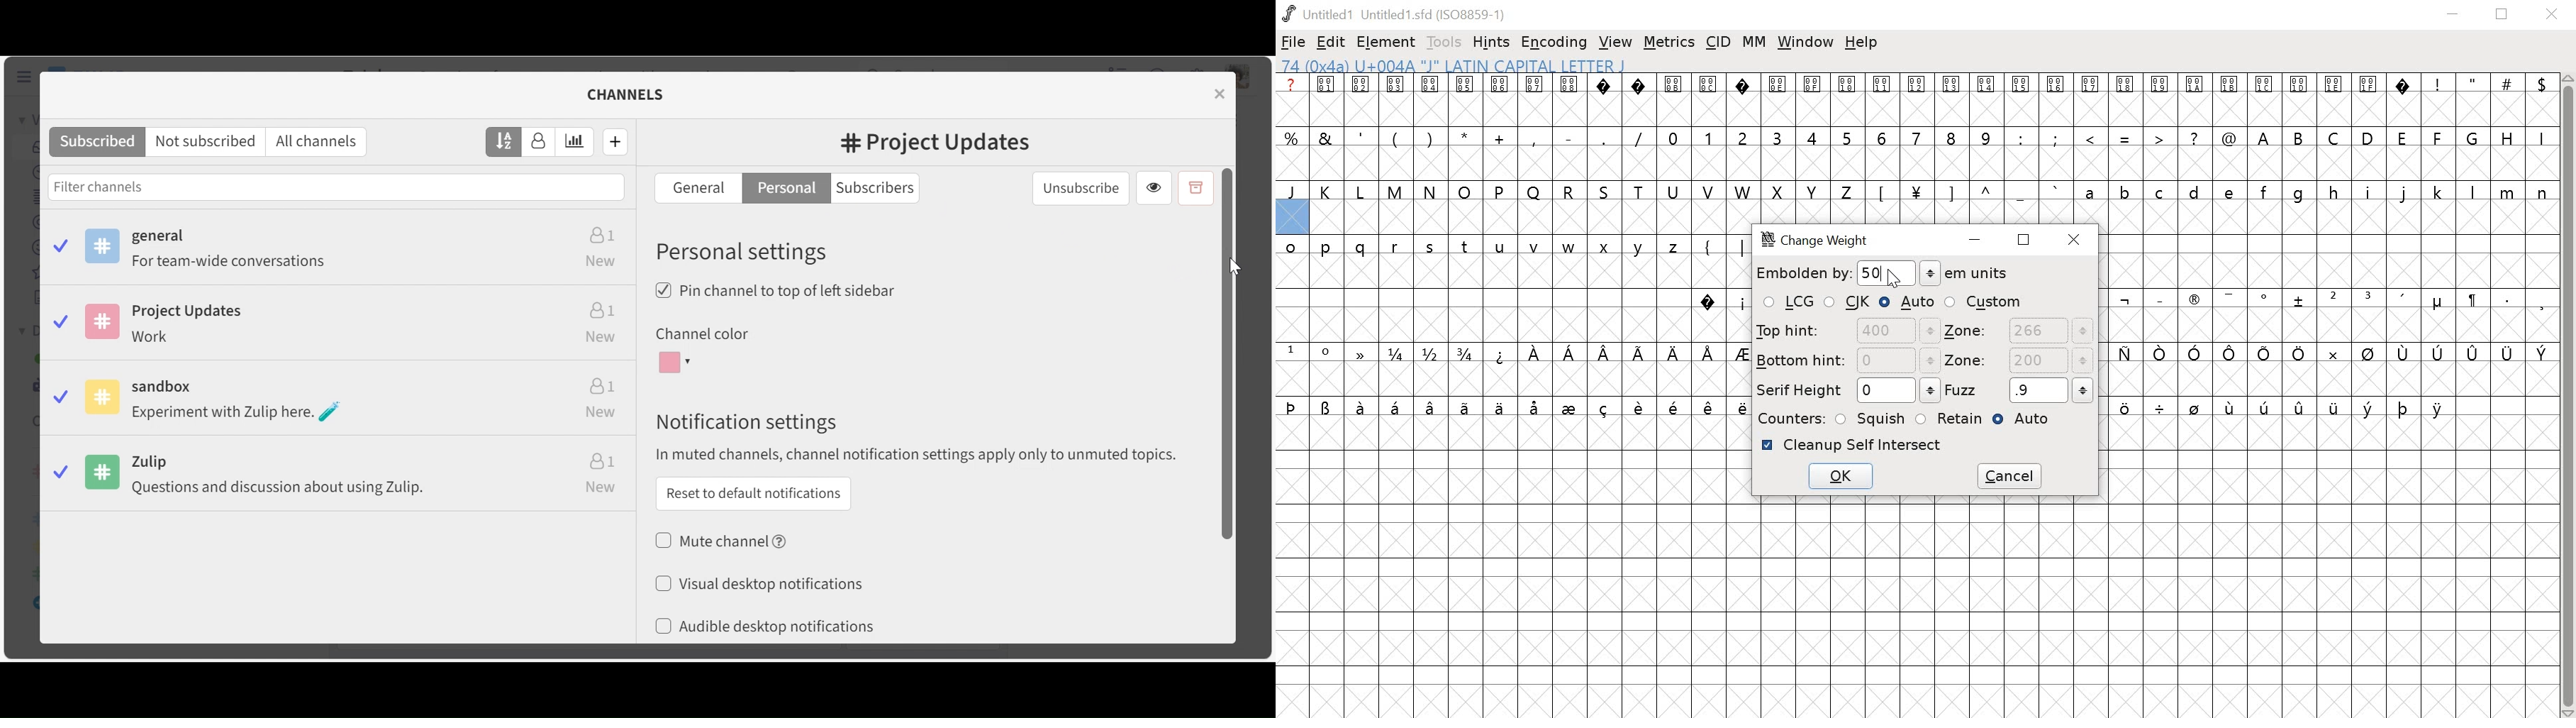 The image size is (2576, 728). Describe the element at coordinates (1908, 302) in the screenshot. I see `AUTO` at that location.